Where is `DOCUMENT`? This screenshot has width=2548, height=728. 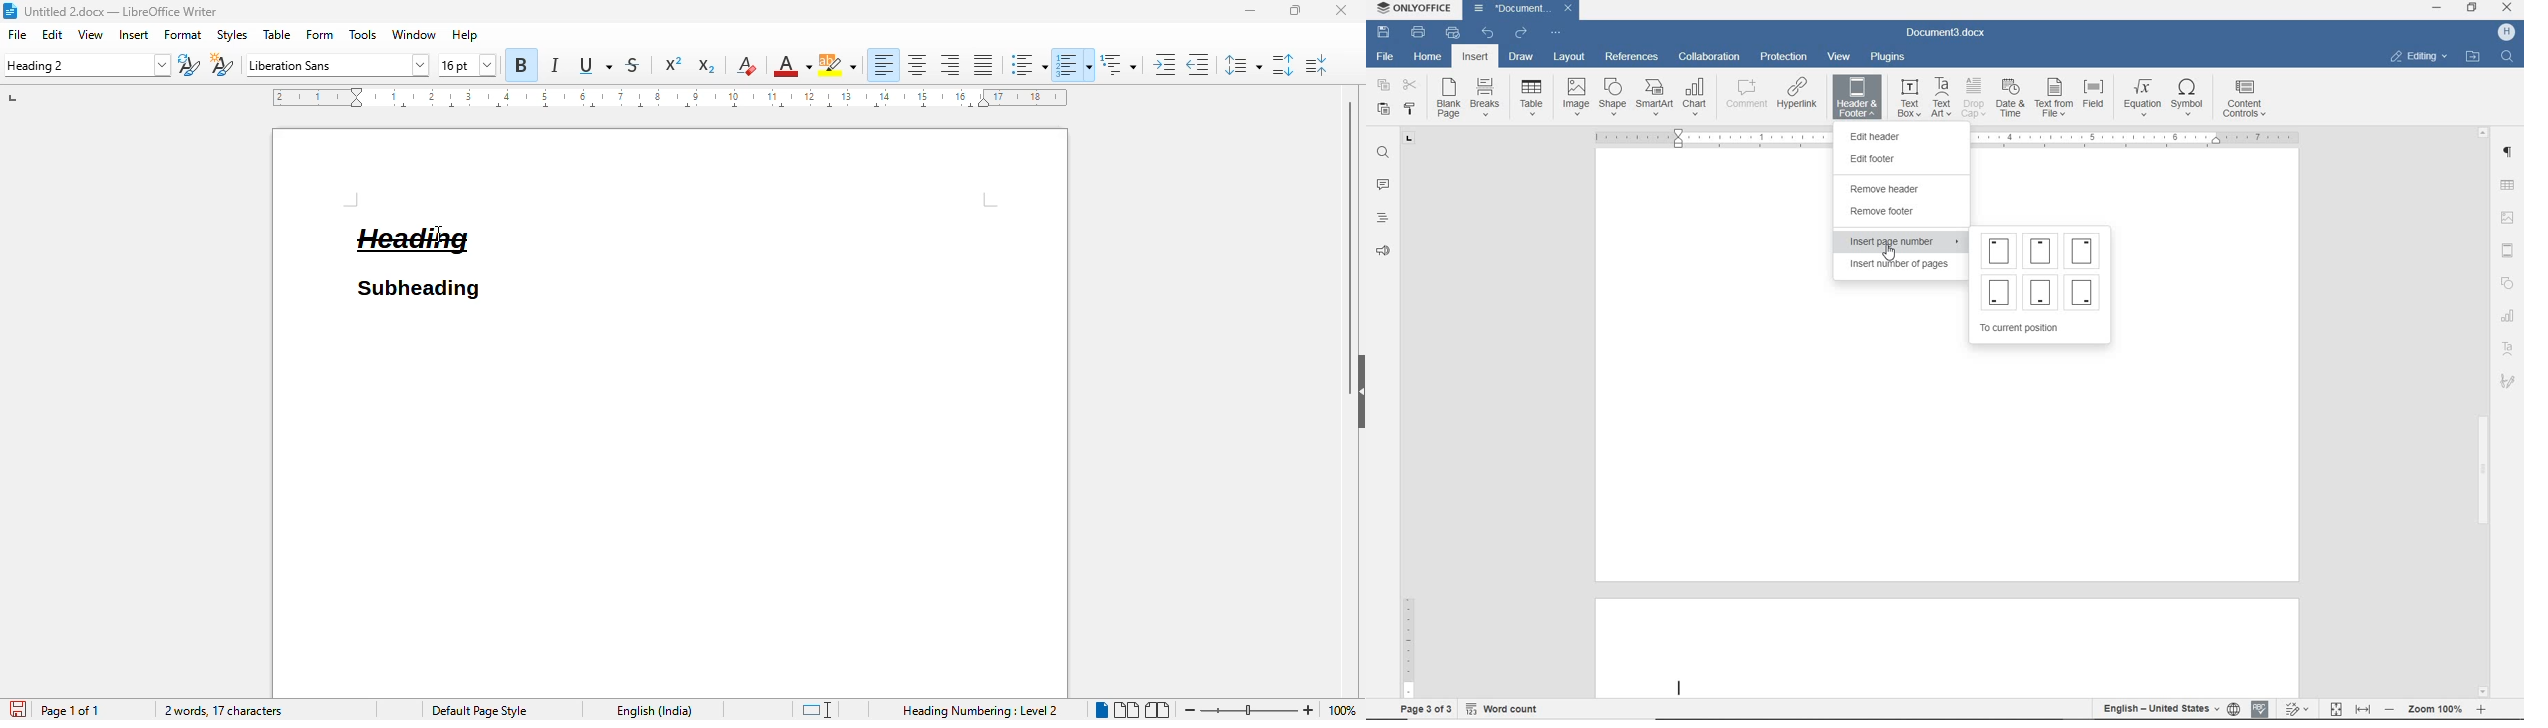
DOCUMENT is located at coordinates (1525, 10).